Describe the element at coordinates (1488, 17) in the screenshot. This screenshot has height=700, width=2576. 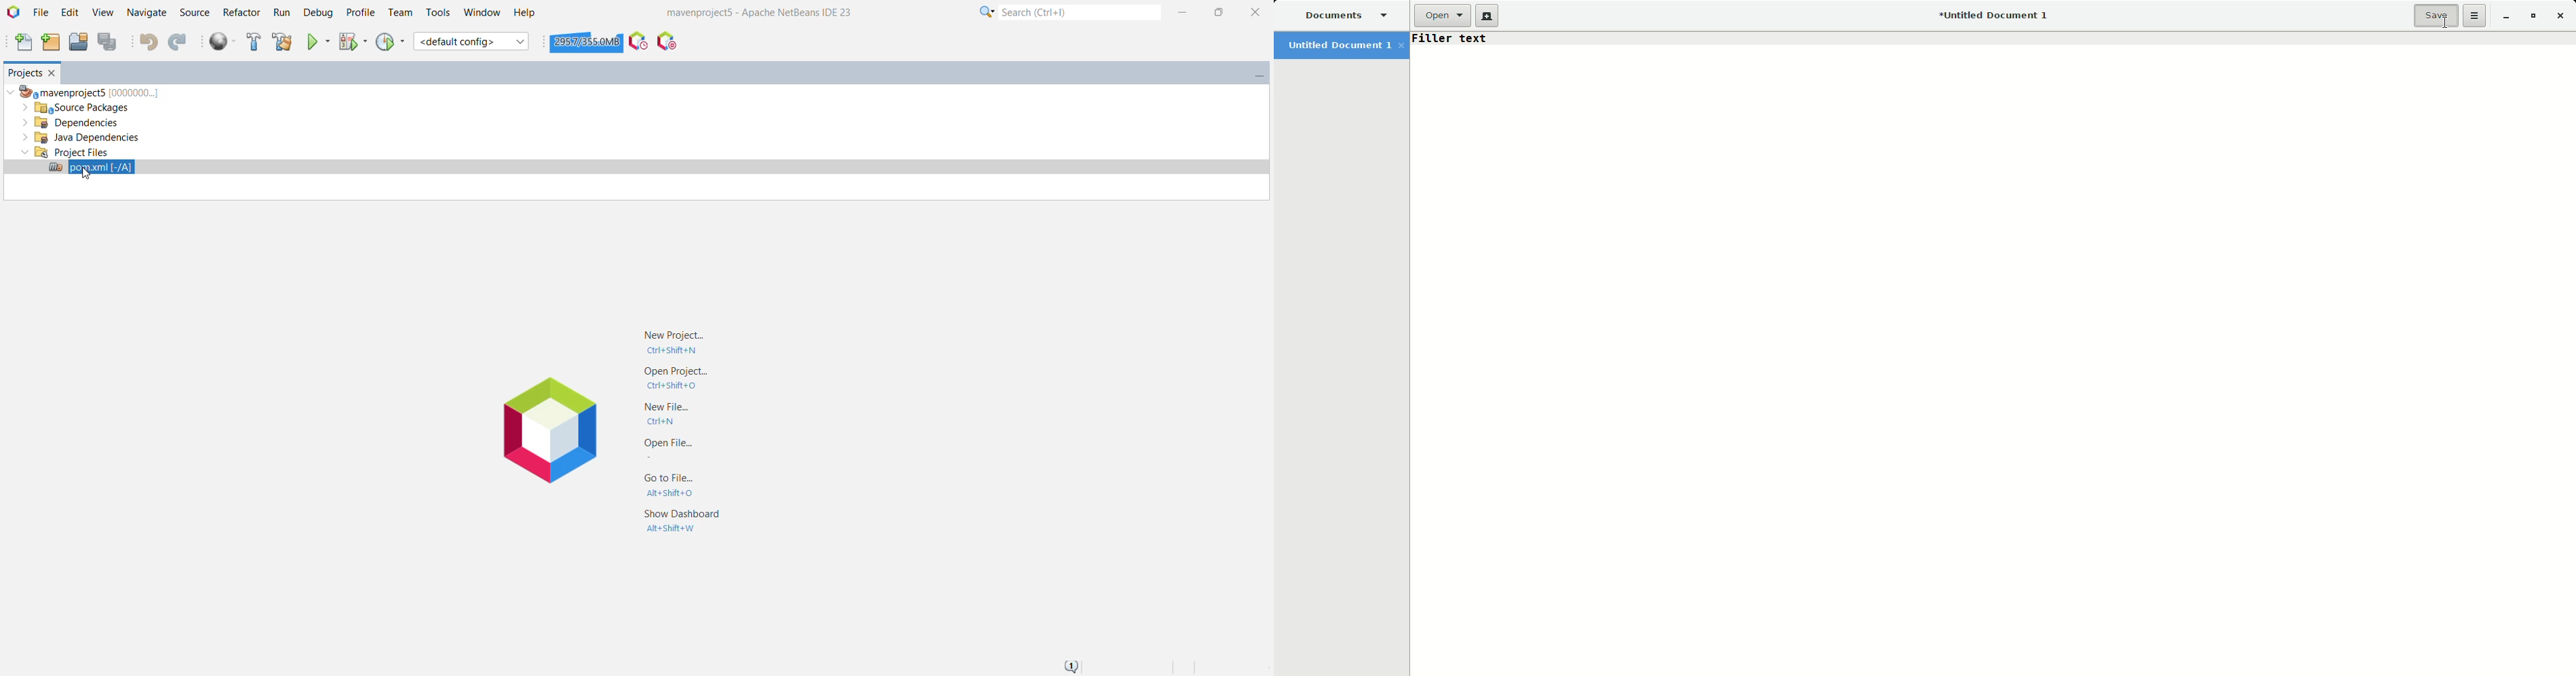
I see `New` at that location.